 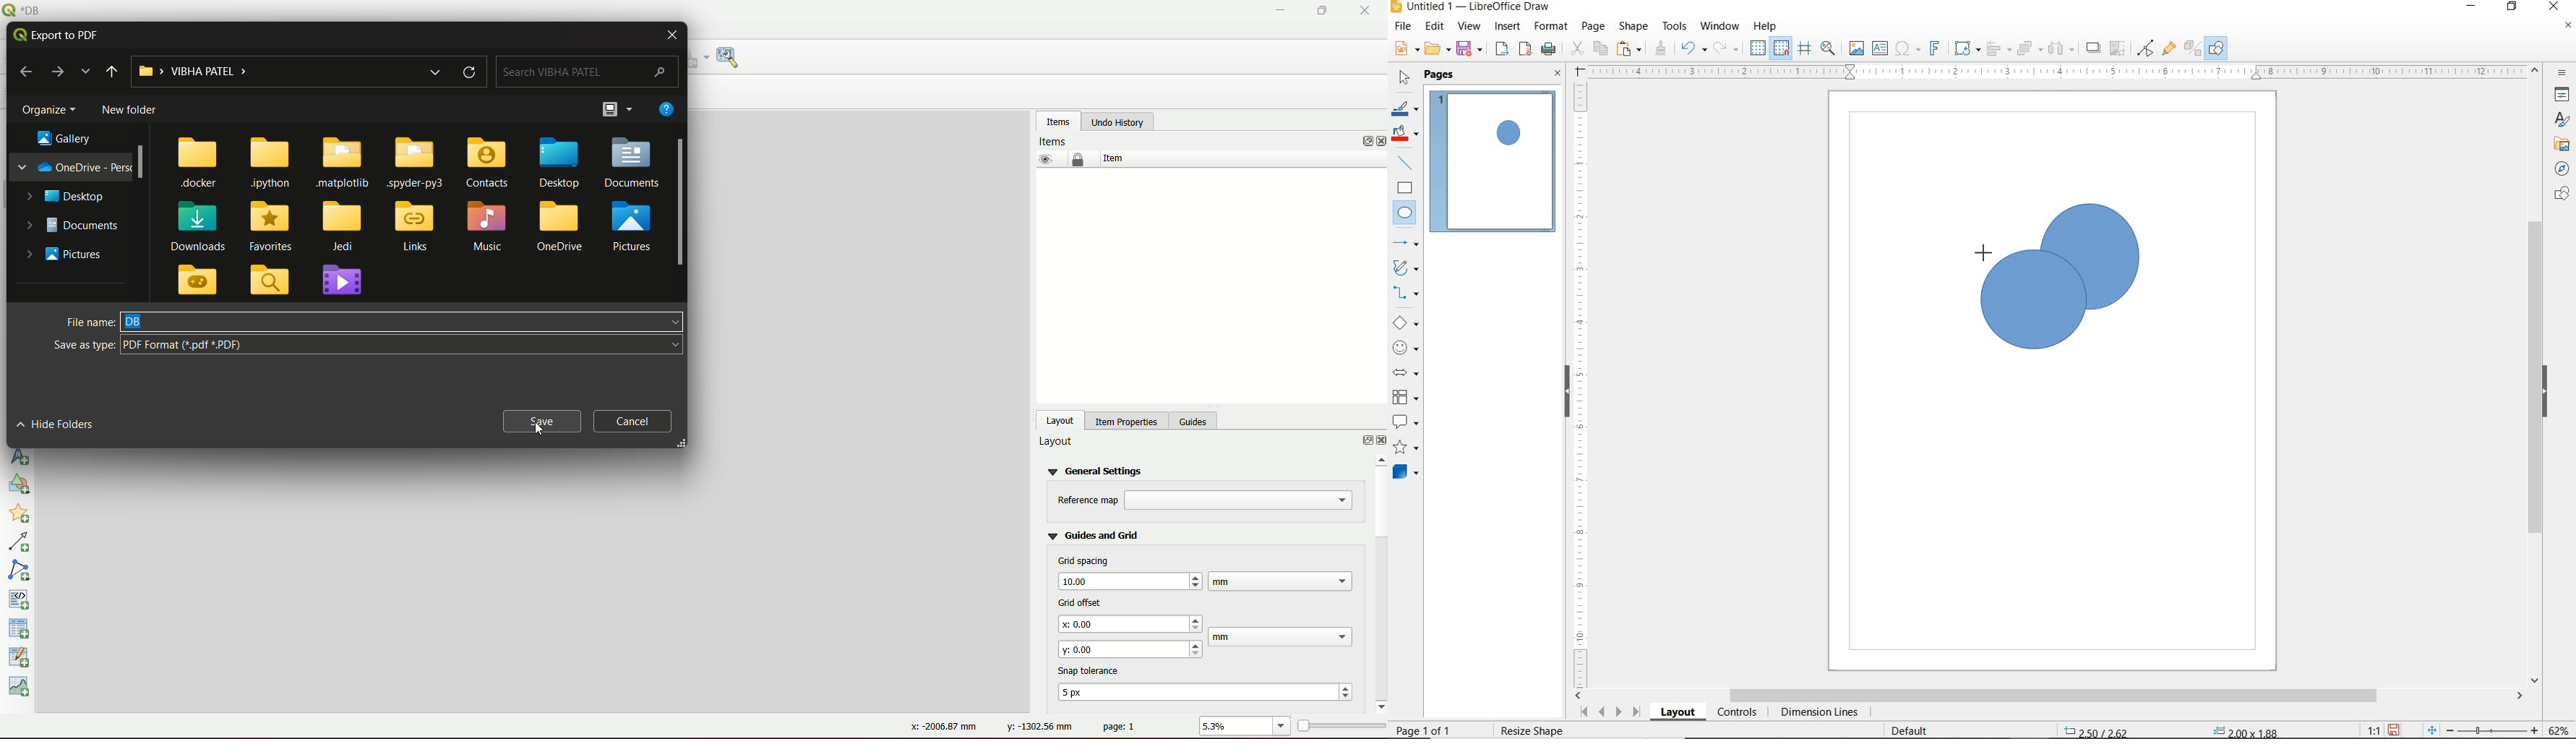 I want to click on CONTROLS, so click(x=1739, y=714).